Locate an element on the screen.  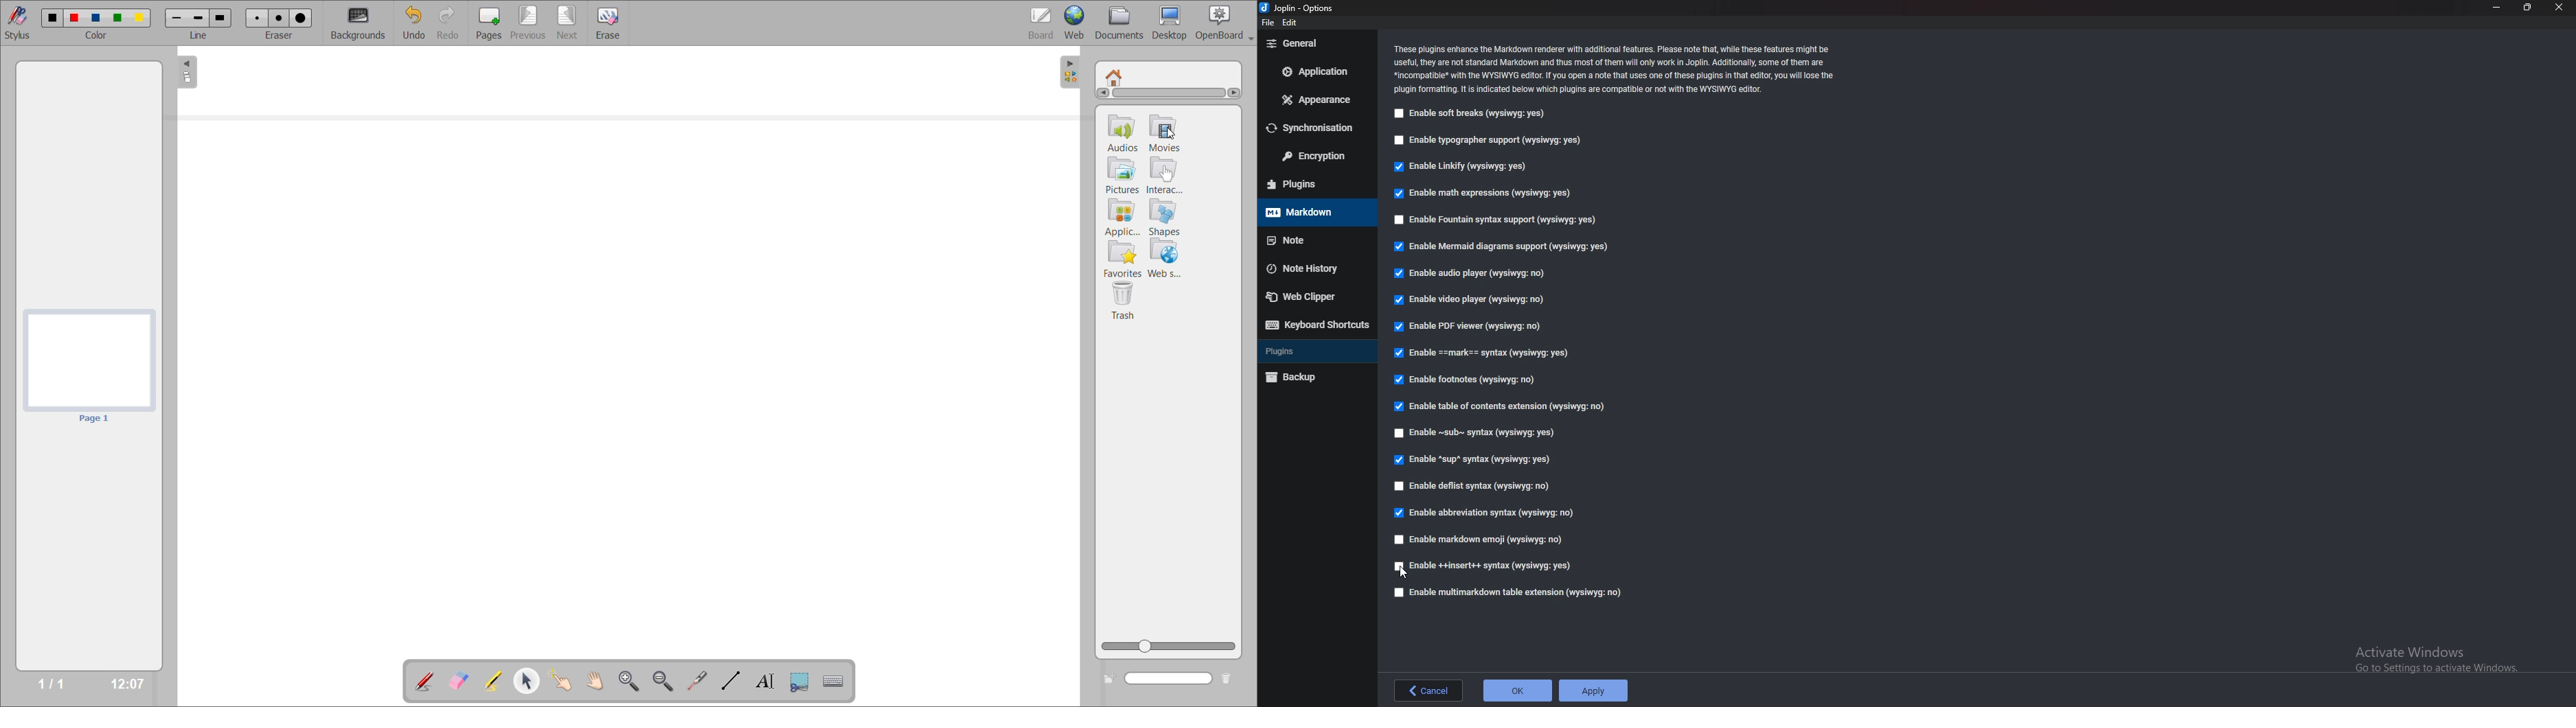
Enable muitimarkdown table extension (wysiwyg: no) is located at coordinates (1507, 592).